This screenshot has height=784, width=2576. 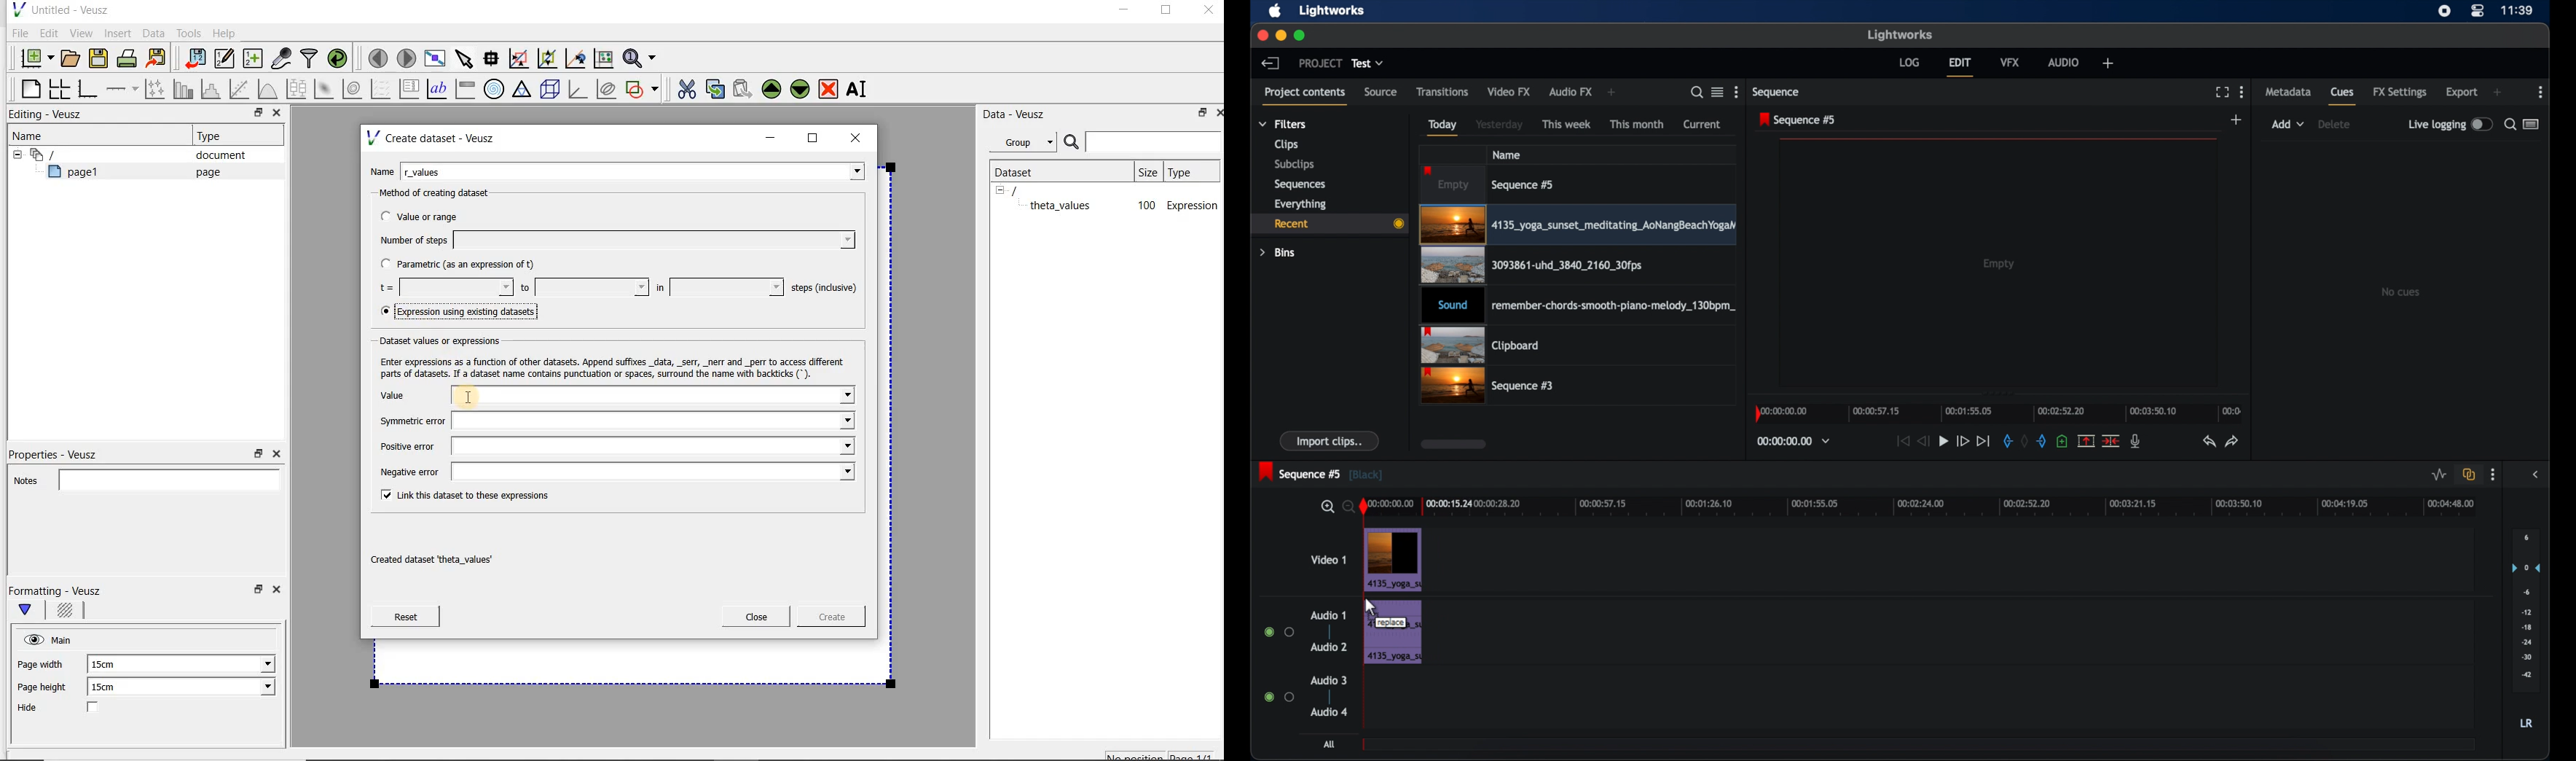 What do you see at coordinates (2469, 474) in the screenshot?
I see `toggle auto track sync` at bounding box center [2469, 474].